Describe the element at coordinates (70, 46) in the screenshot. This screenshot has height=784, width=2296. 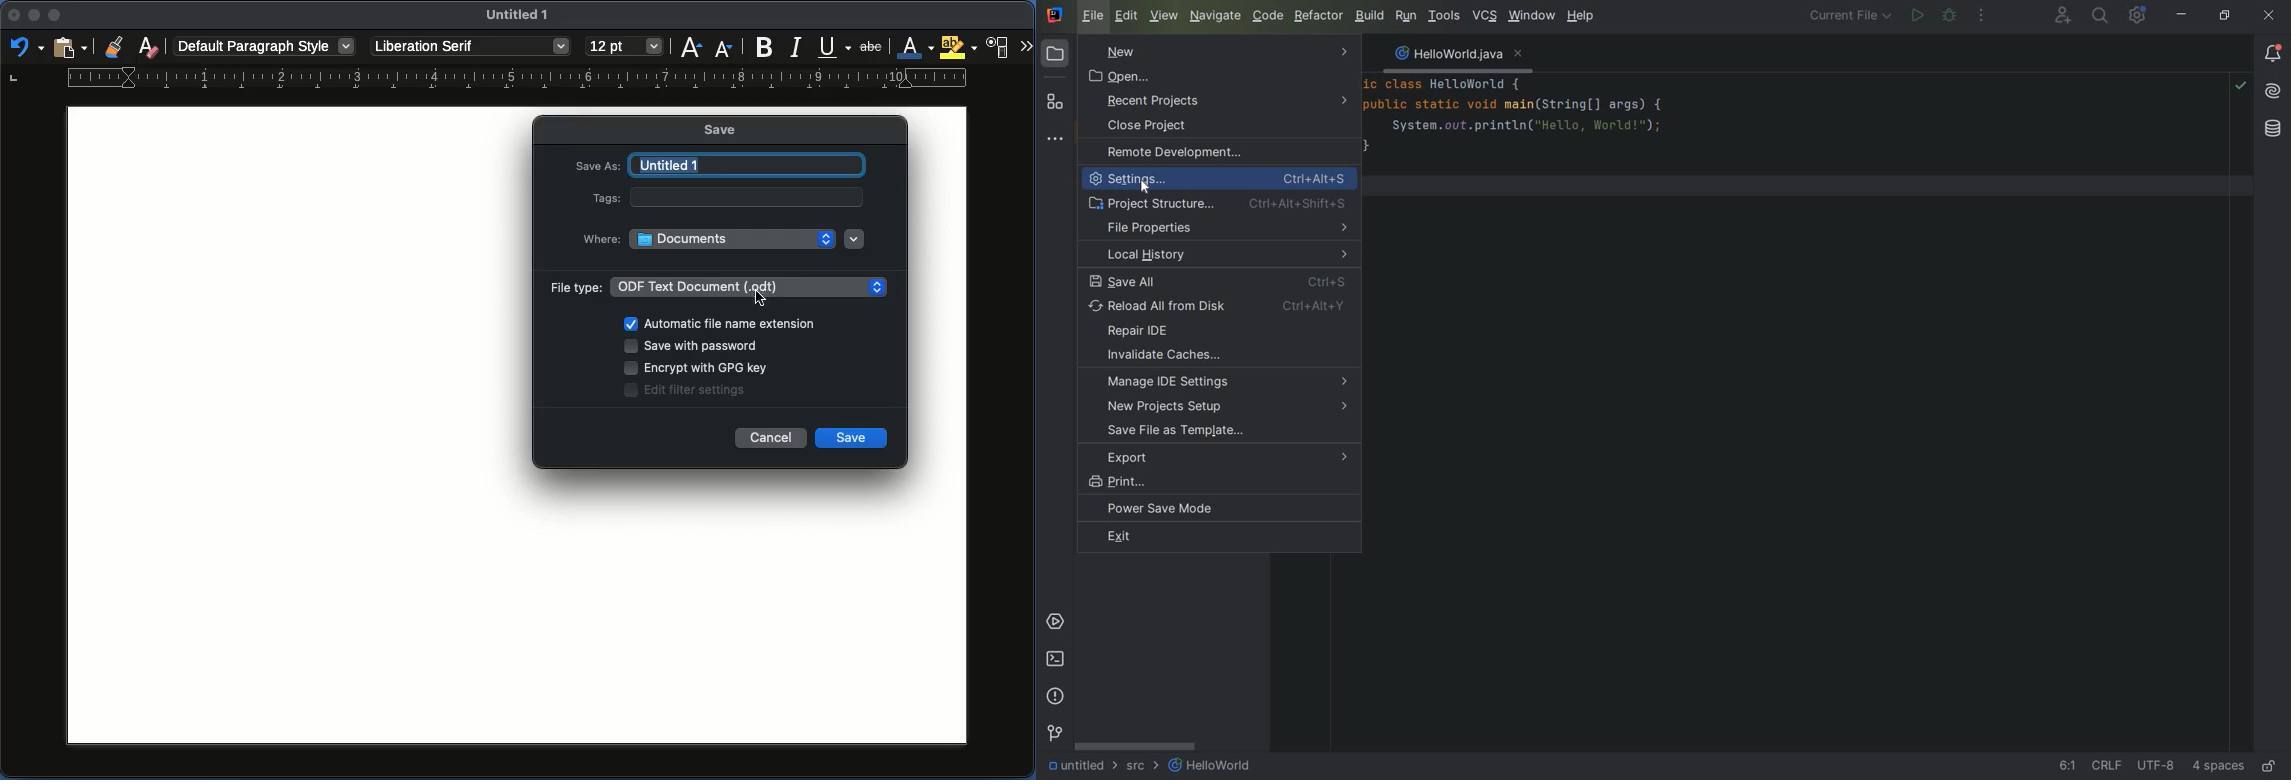
I see `Clipboard` at that location.